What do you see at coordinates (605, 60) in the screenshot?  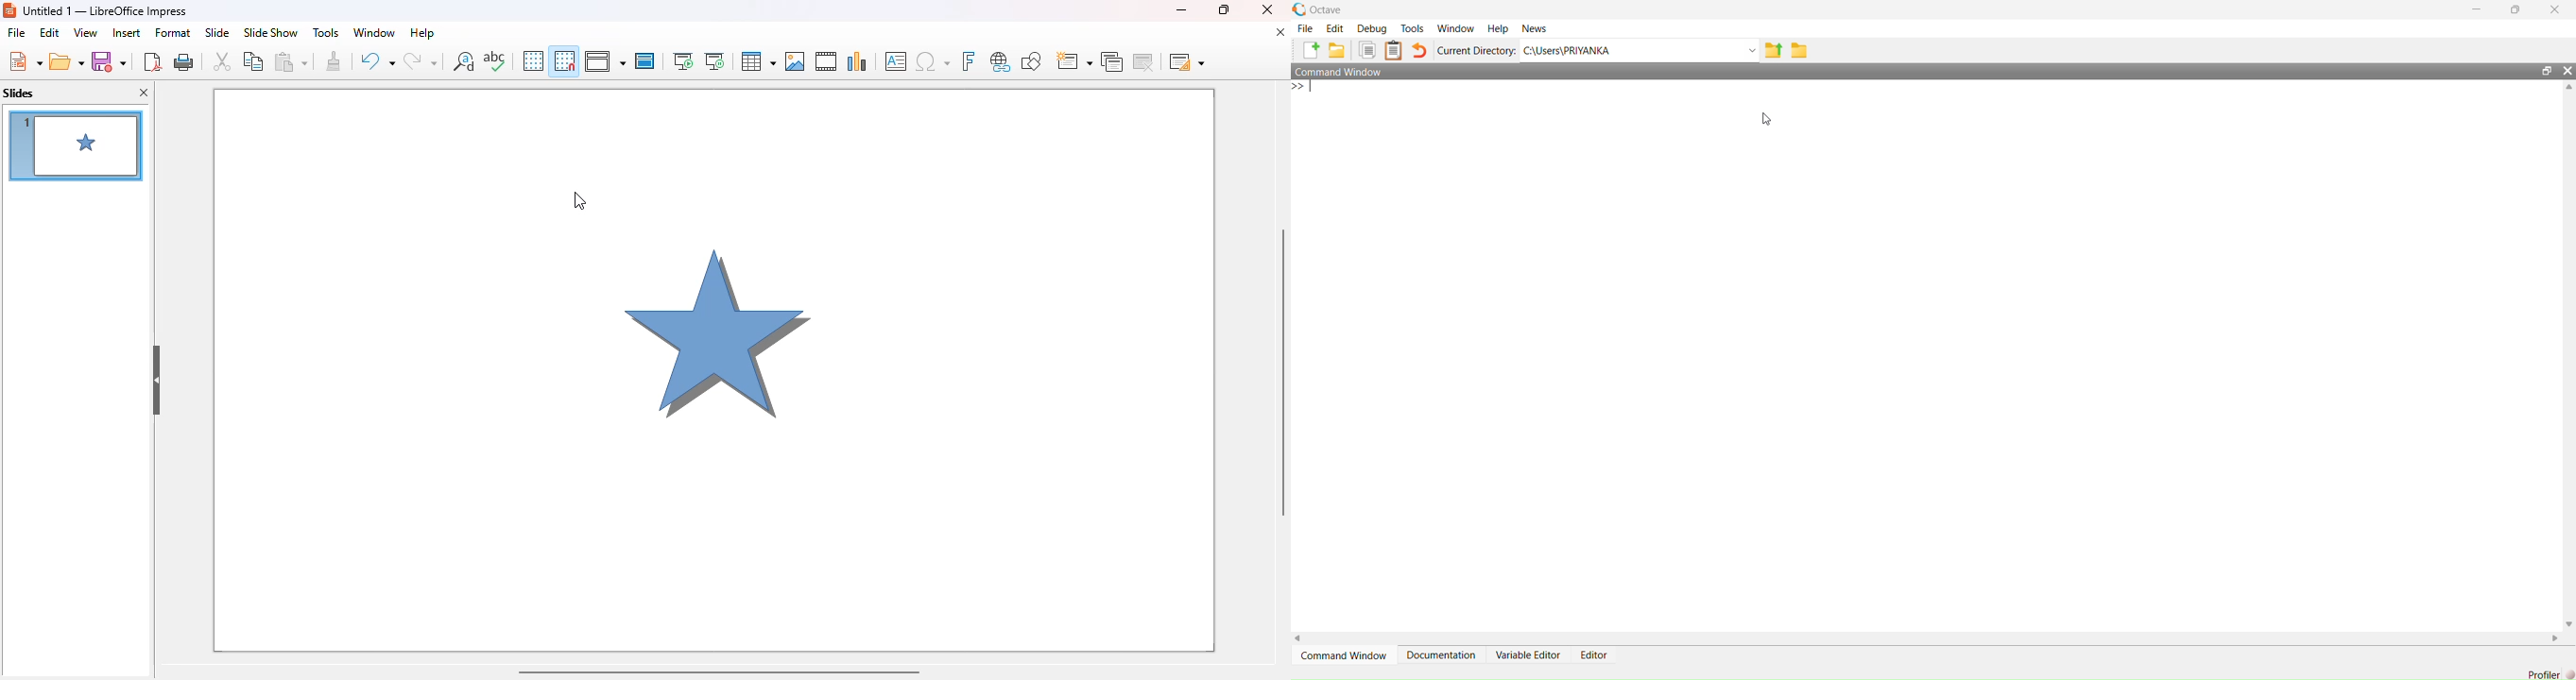 I see `display views` at bounding box center [605, 60].